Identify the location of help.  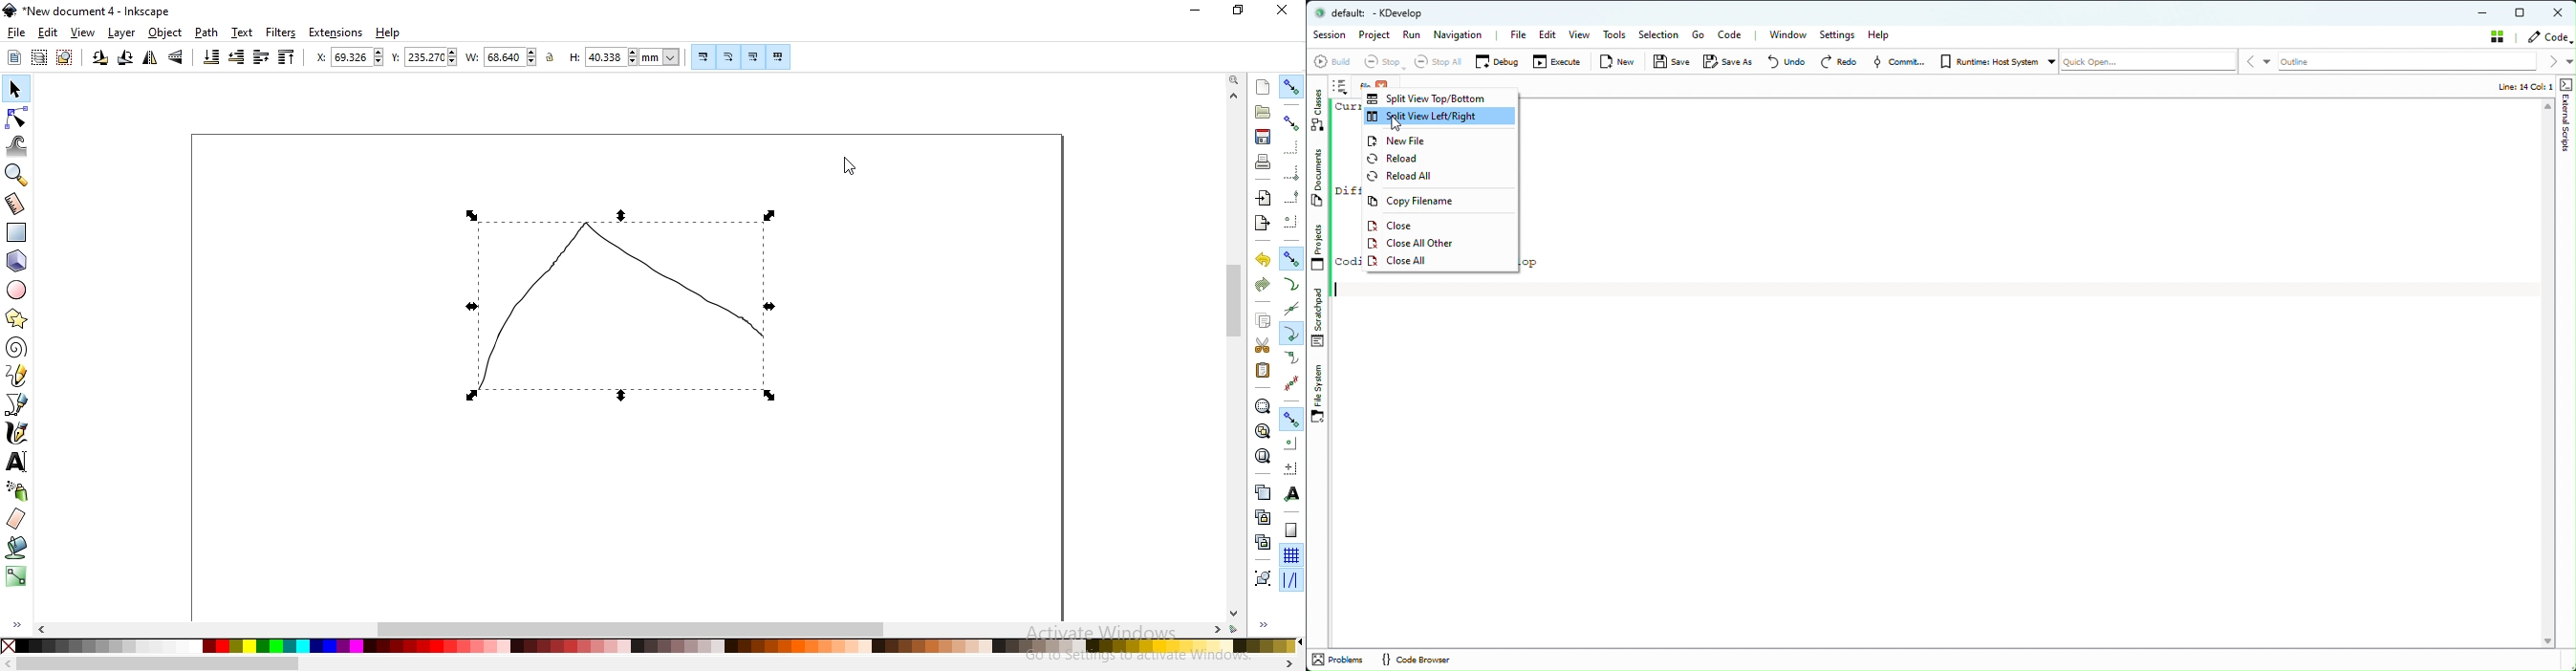
(388, 33).